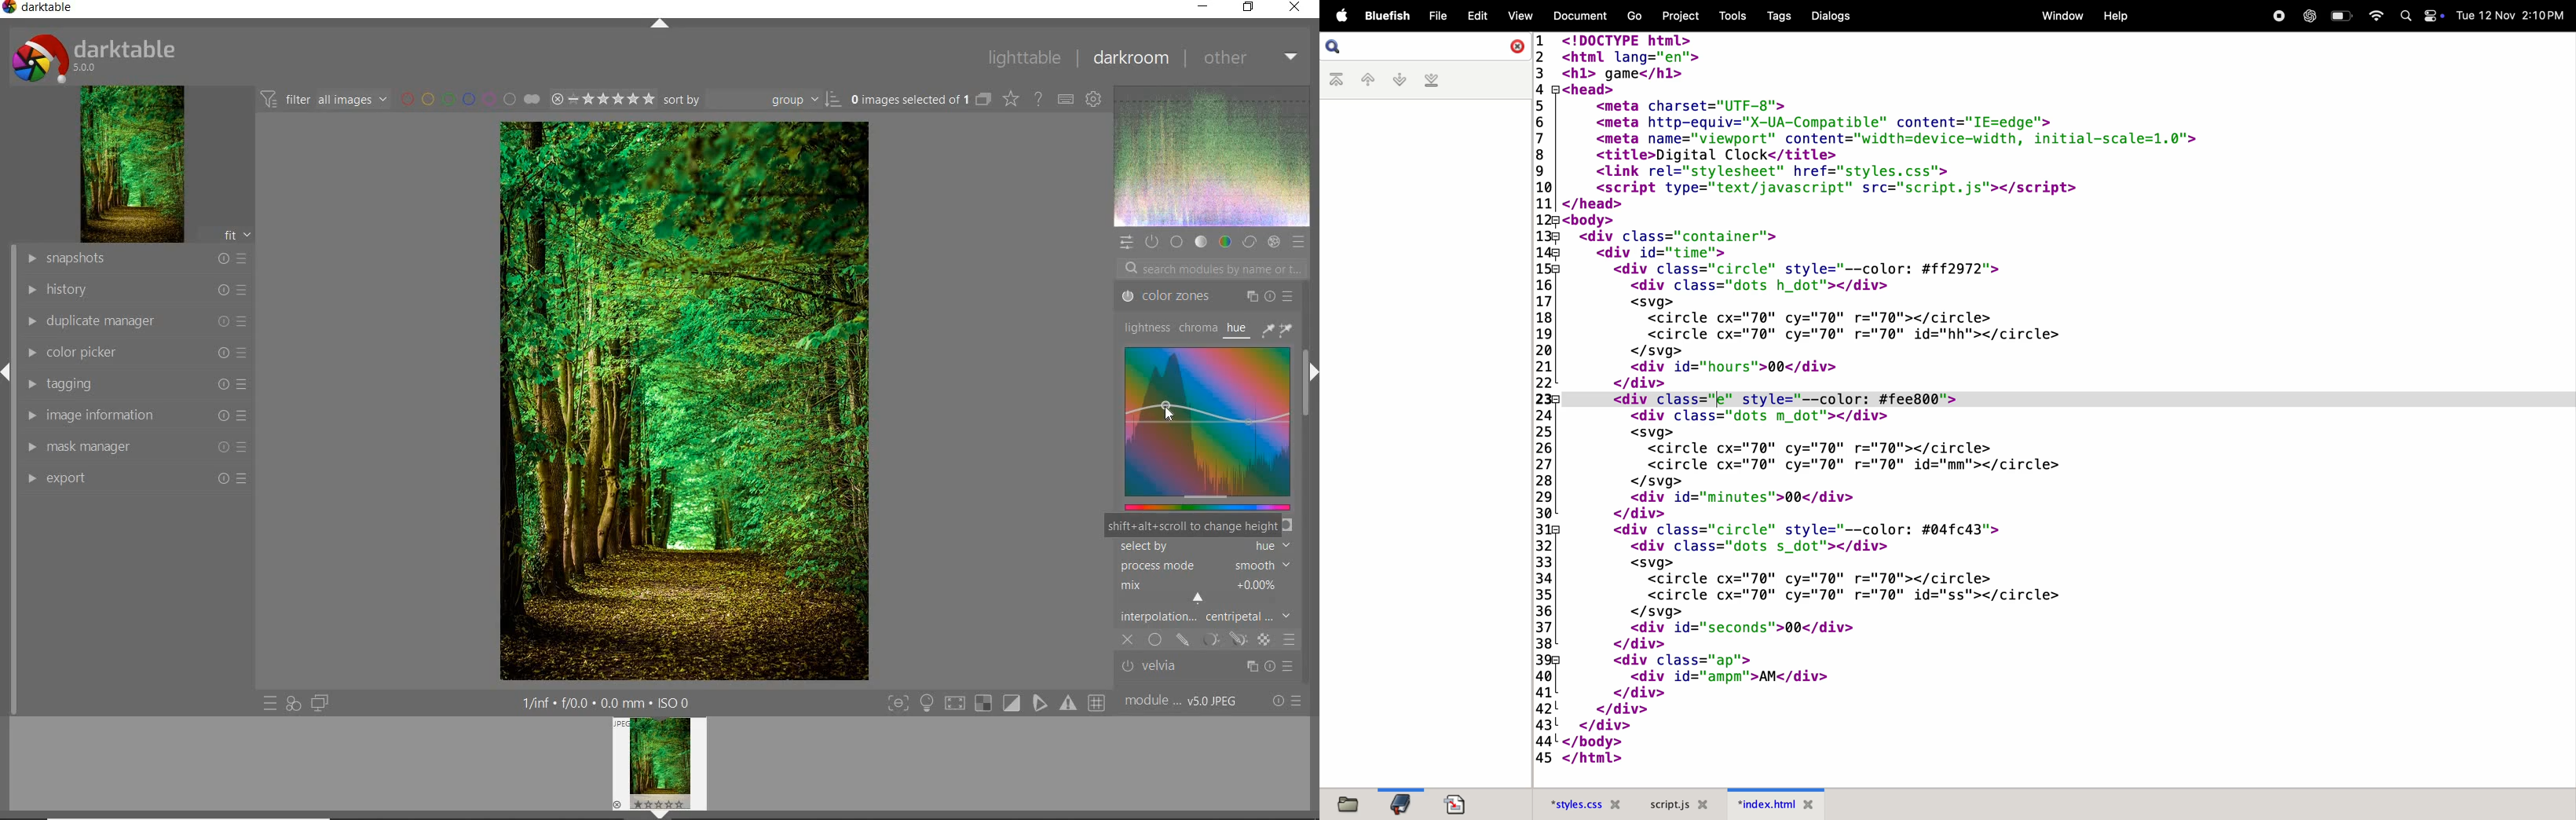 The image size is (2576, 840). What do you see at coordinates (1221, 640) in the screenshot?
I see `masking options` at bounding box center [1221, 640].